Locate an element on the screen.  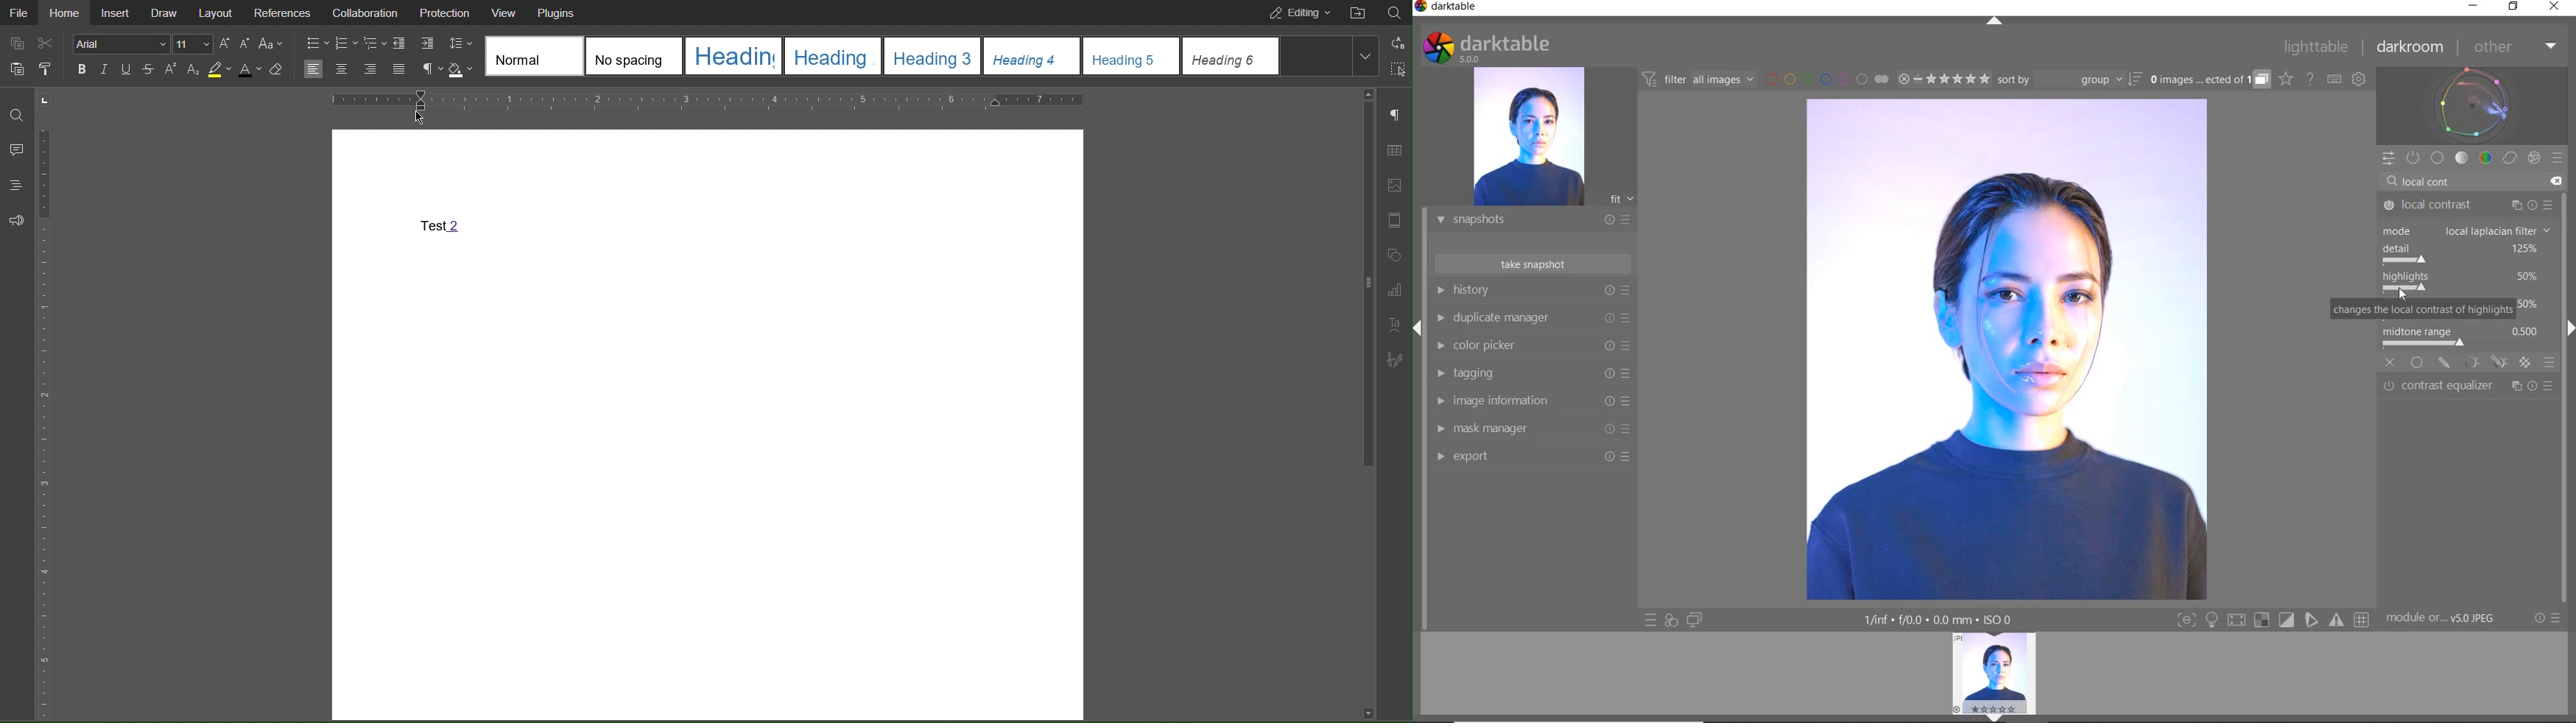
Bold is located at coordinates (82, 69).